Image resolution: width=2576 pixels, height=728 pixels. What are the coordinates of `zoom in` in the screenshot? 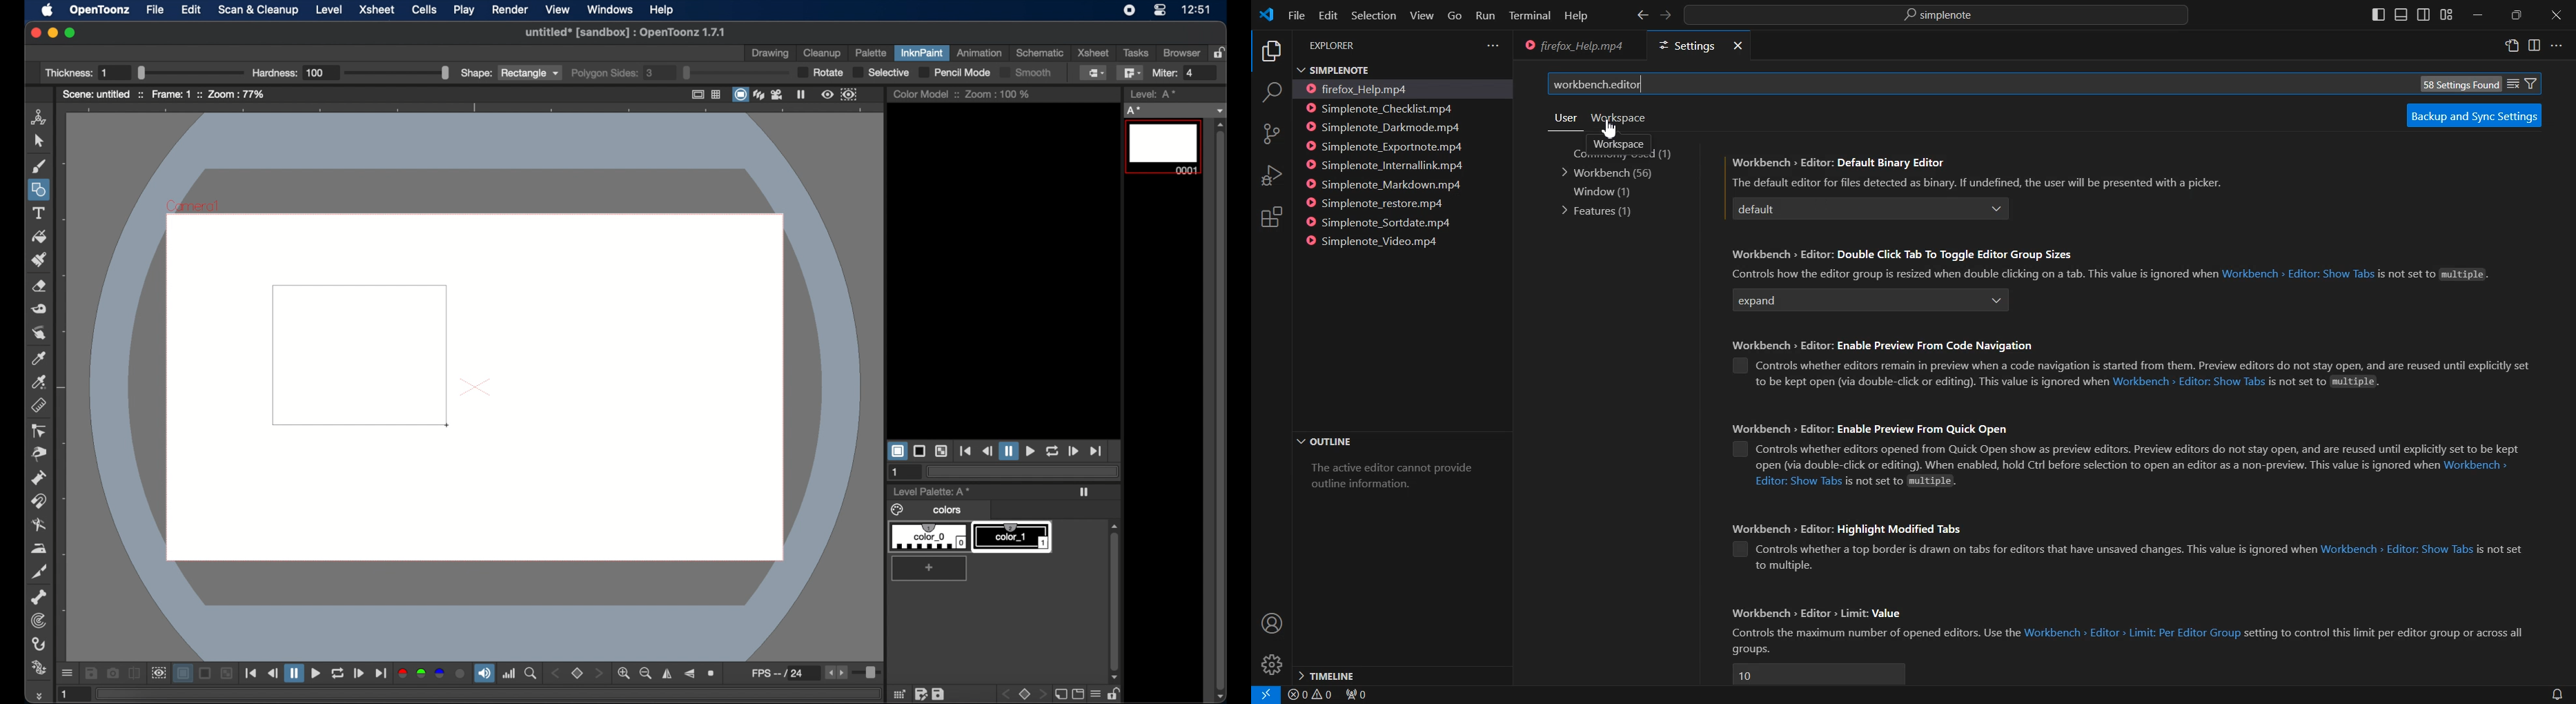 It's located at (623, 673).